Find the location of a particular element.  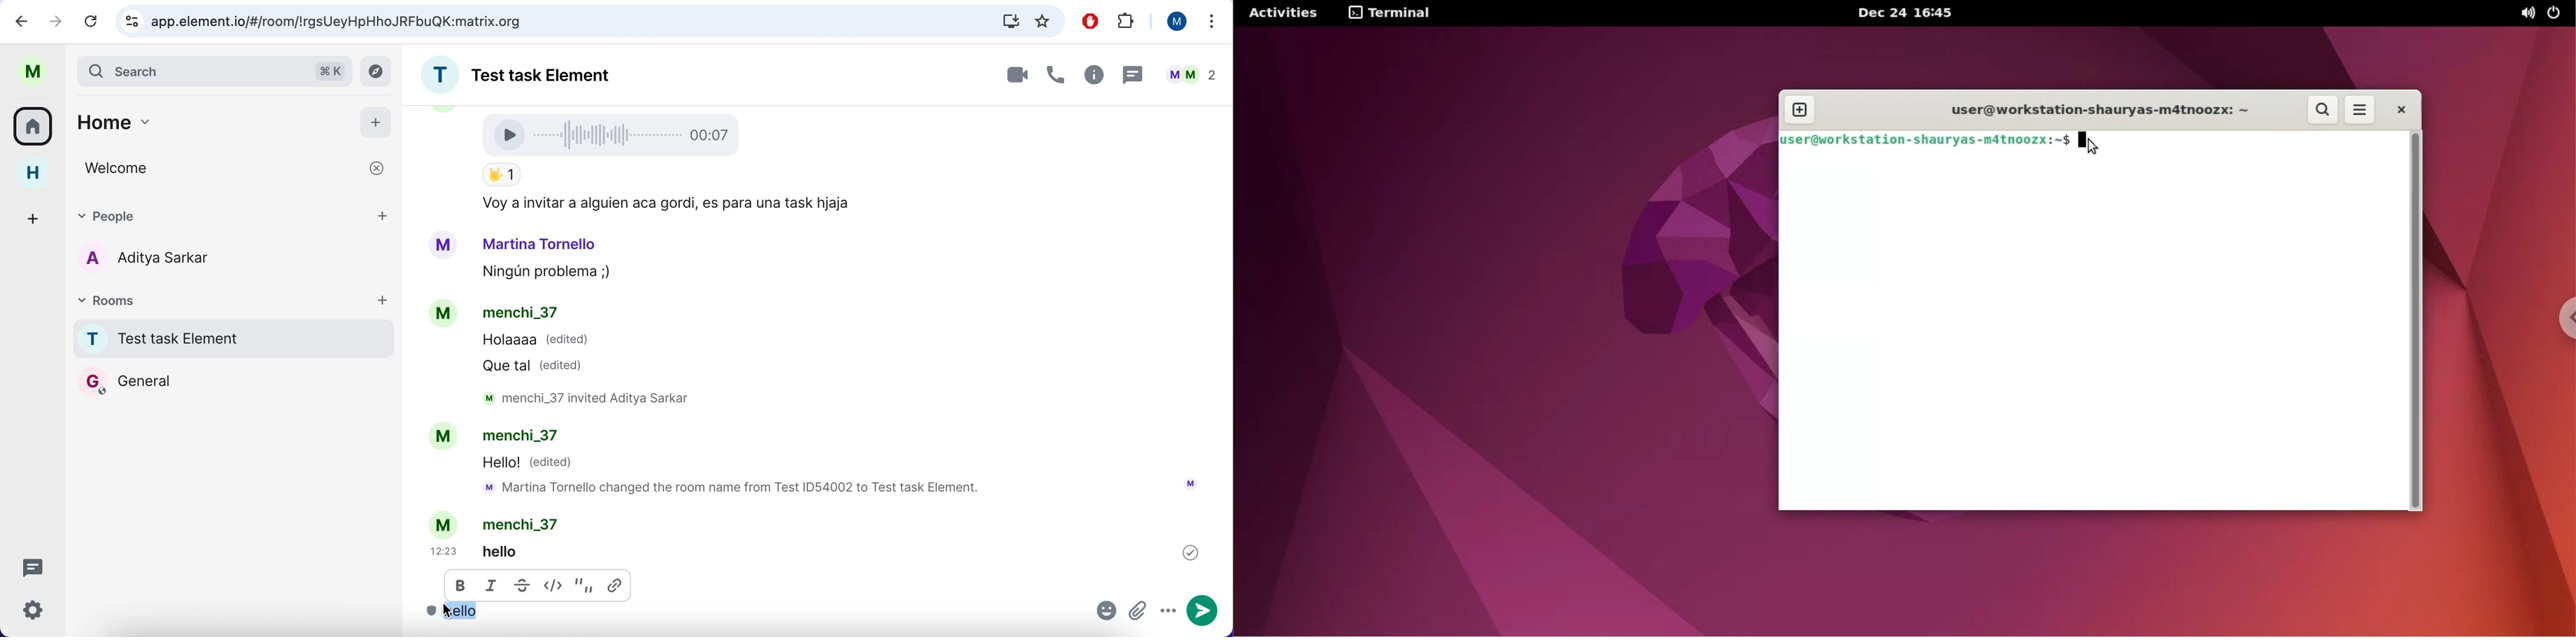

menchi_37 is located at coordinates (528, 438).